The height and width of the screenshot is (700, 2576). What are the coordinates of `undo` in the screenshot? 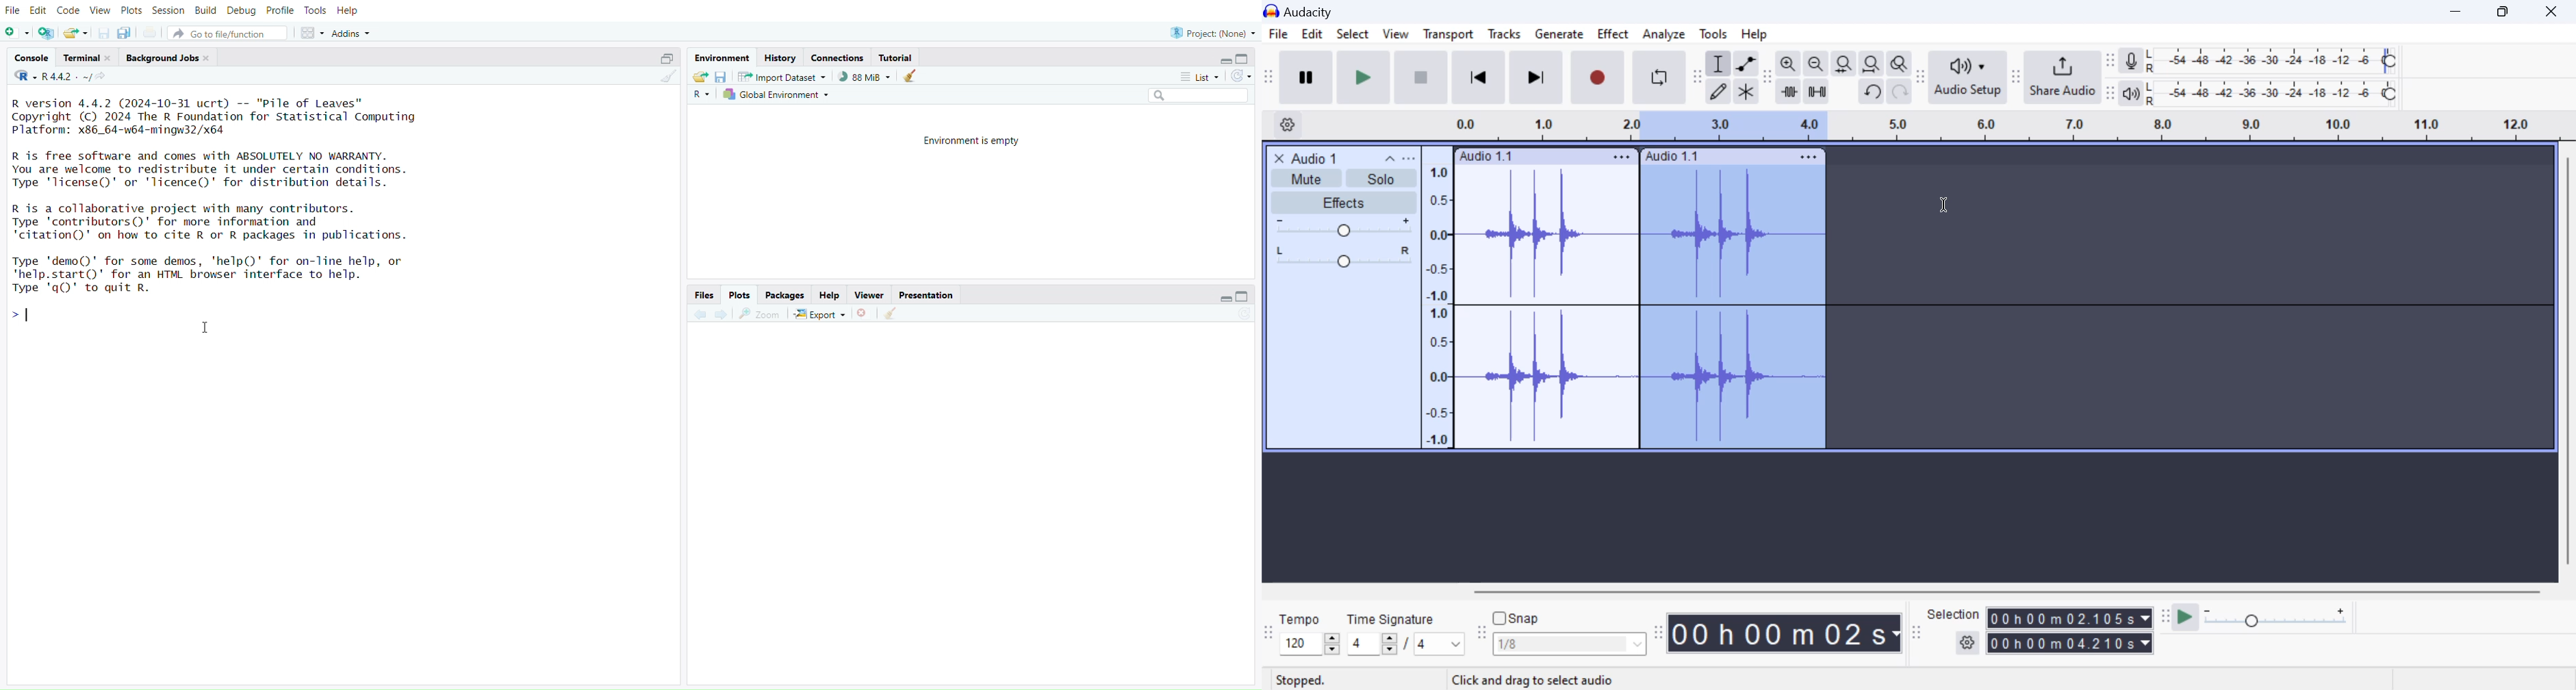 It's located at (1873, 92).